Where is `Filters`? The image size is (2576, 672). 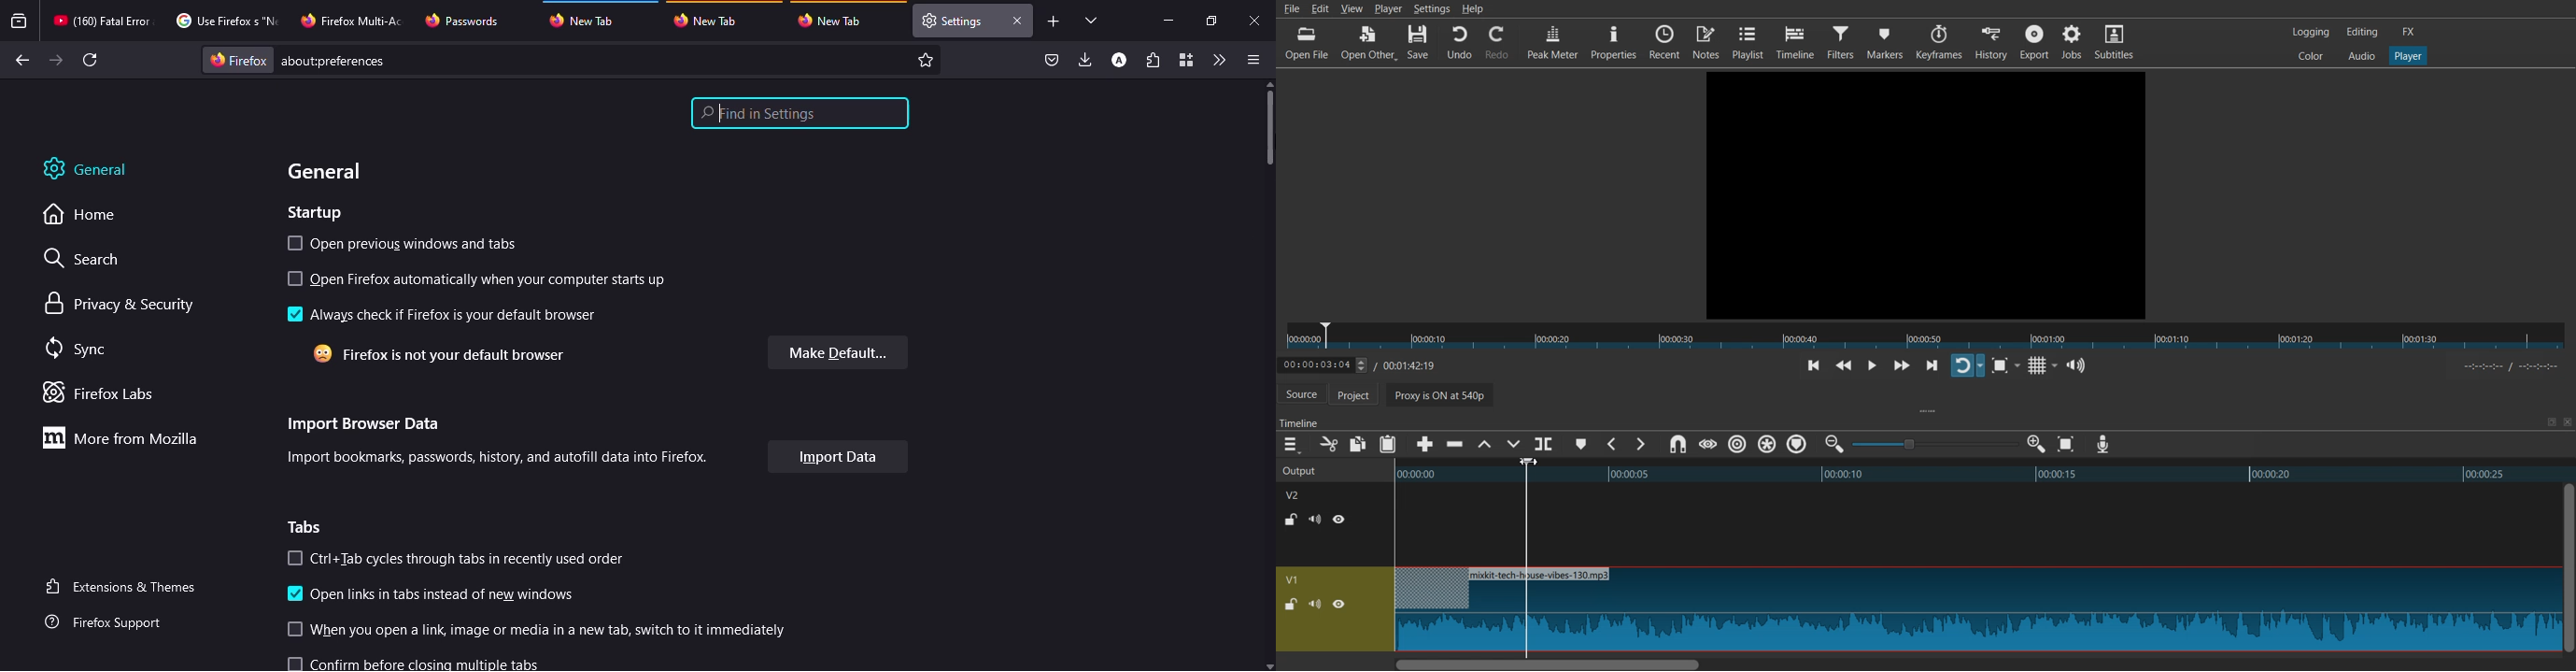 Filters is located at coordinates (1841, 41).